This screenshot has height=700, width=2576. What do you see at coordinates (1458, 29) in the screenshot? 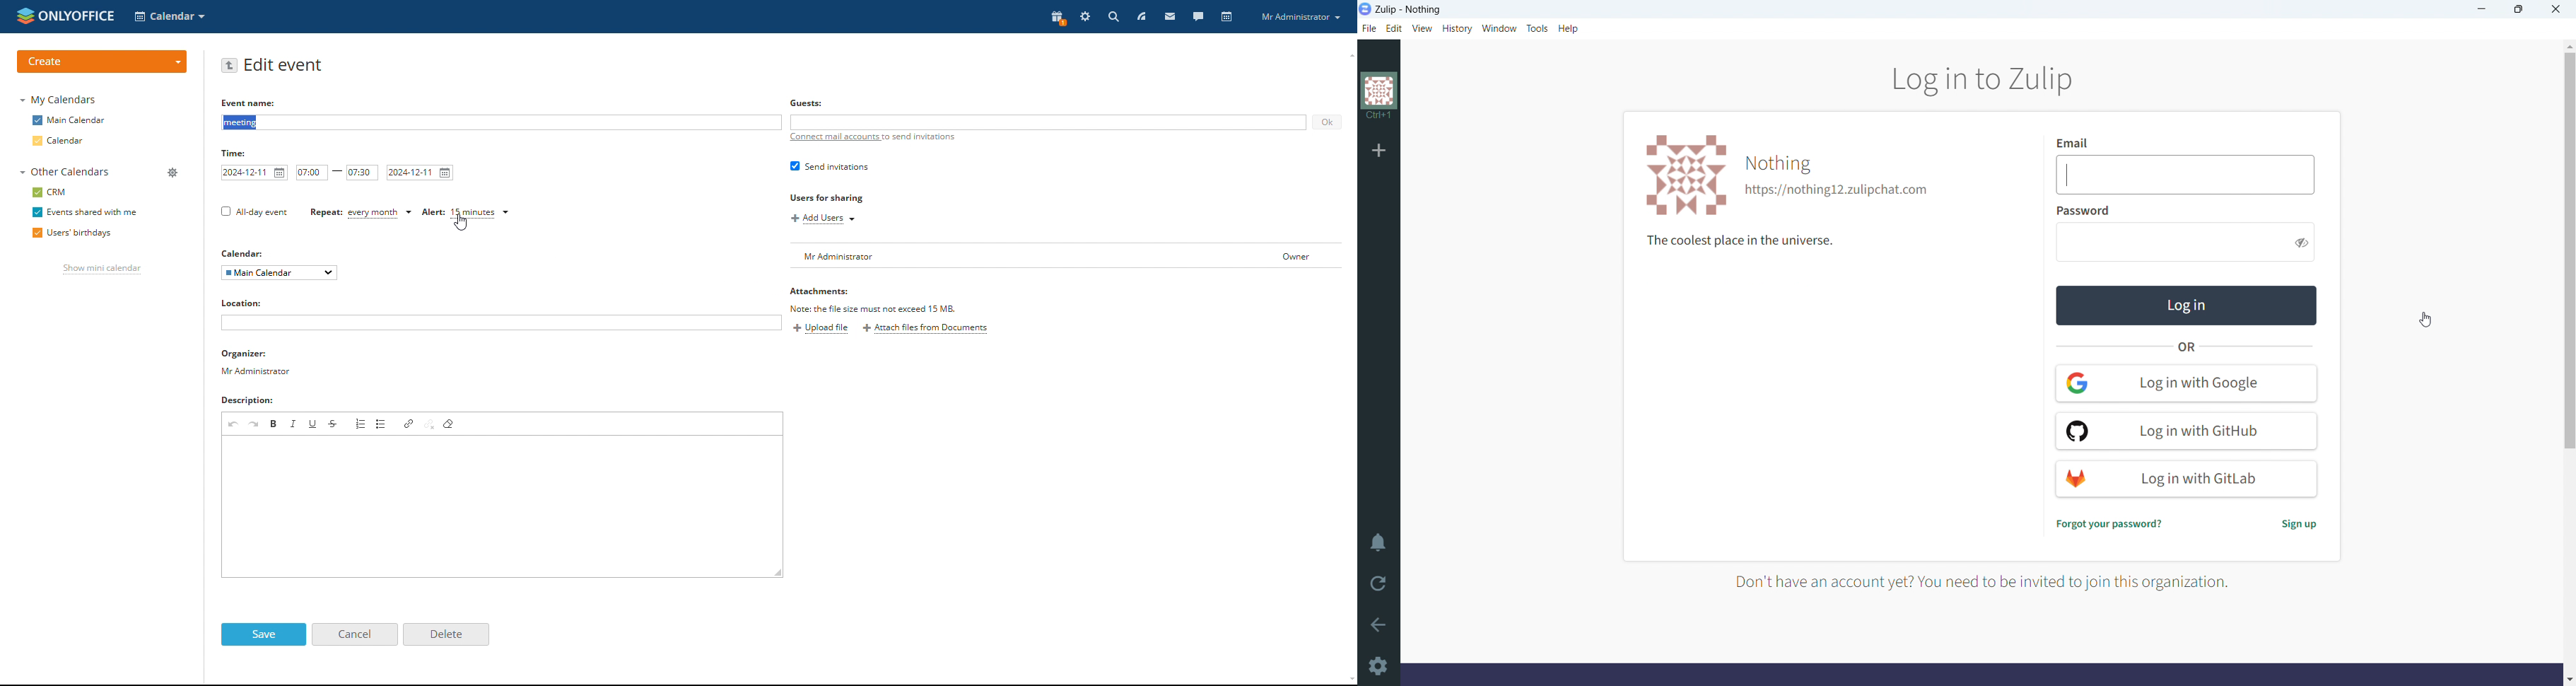
I see `history` at bounding box center [1458, 29].